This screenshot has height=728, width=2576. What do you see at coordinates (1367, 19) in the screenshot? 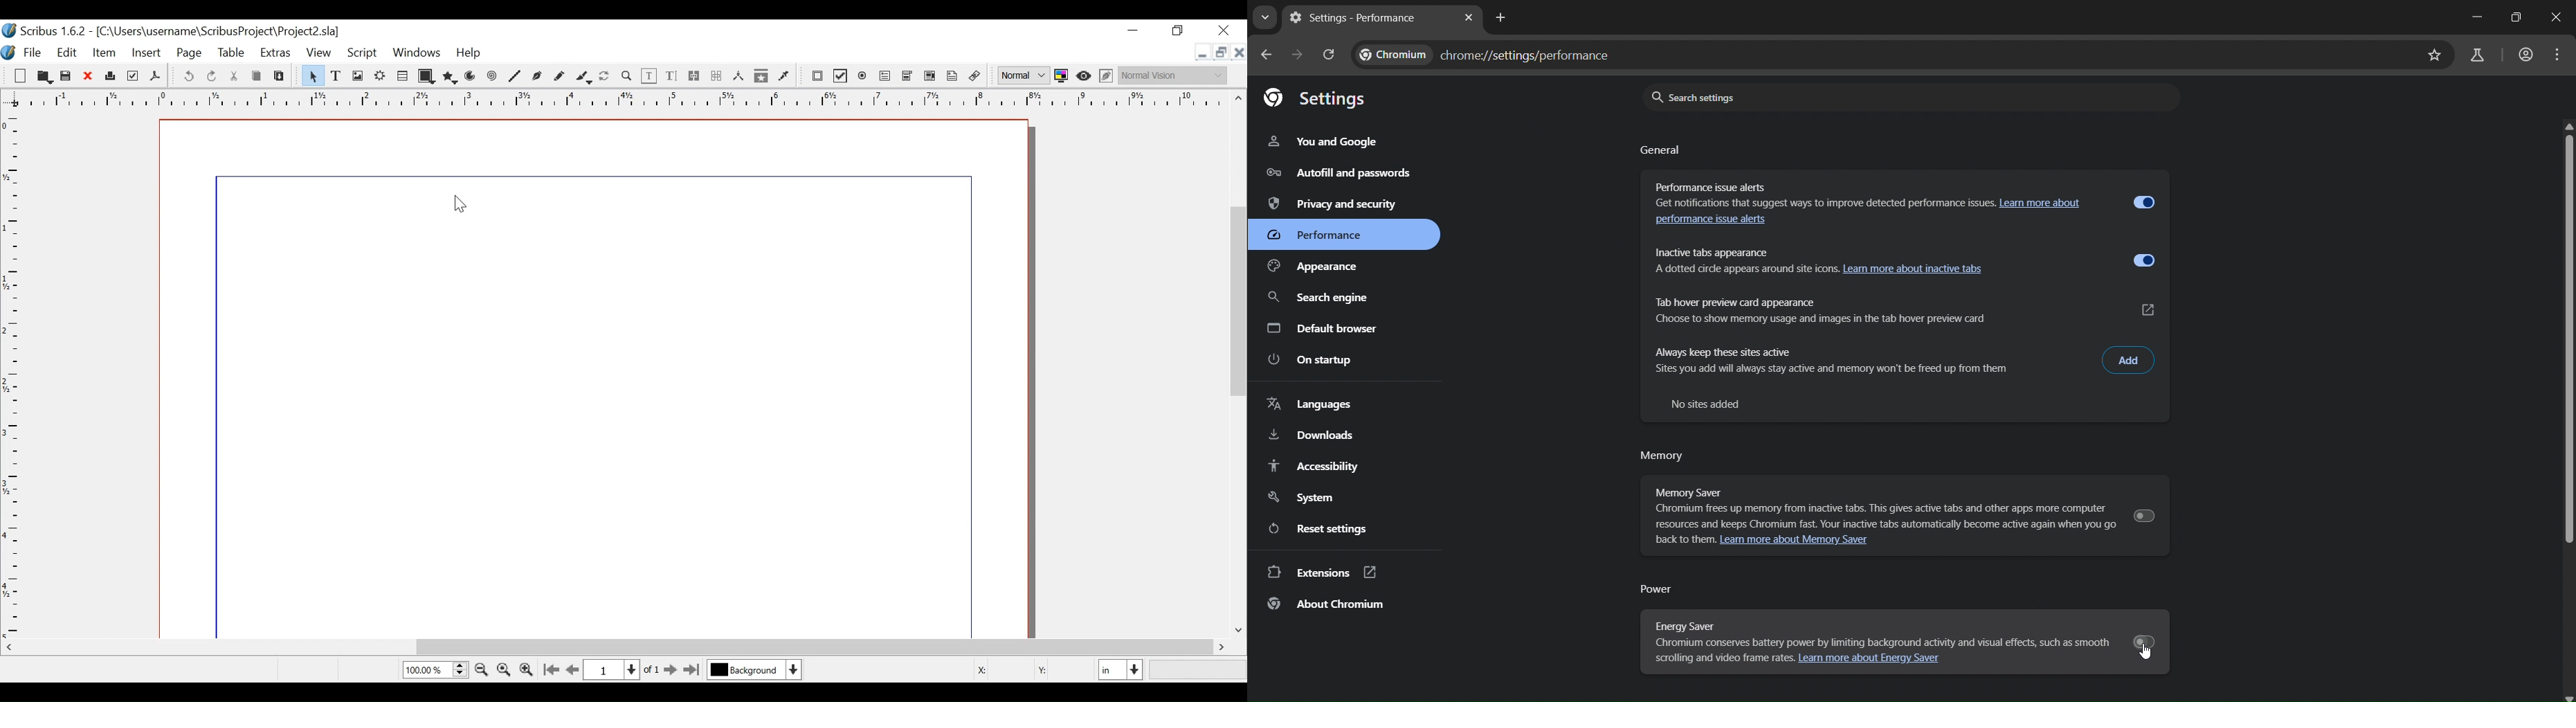
I see `Settings - Performance` at bounding box center [1367, 19].